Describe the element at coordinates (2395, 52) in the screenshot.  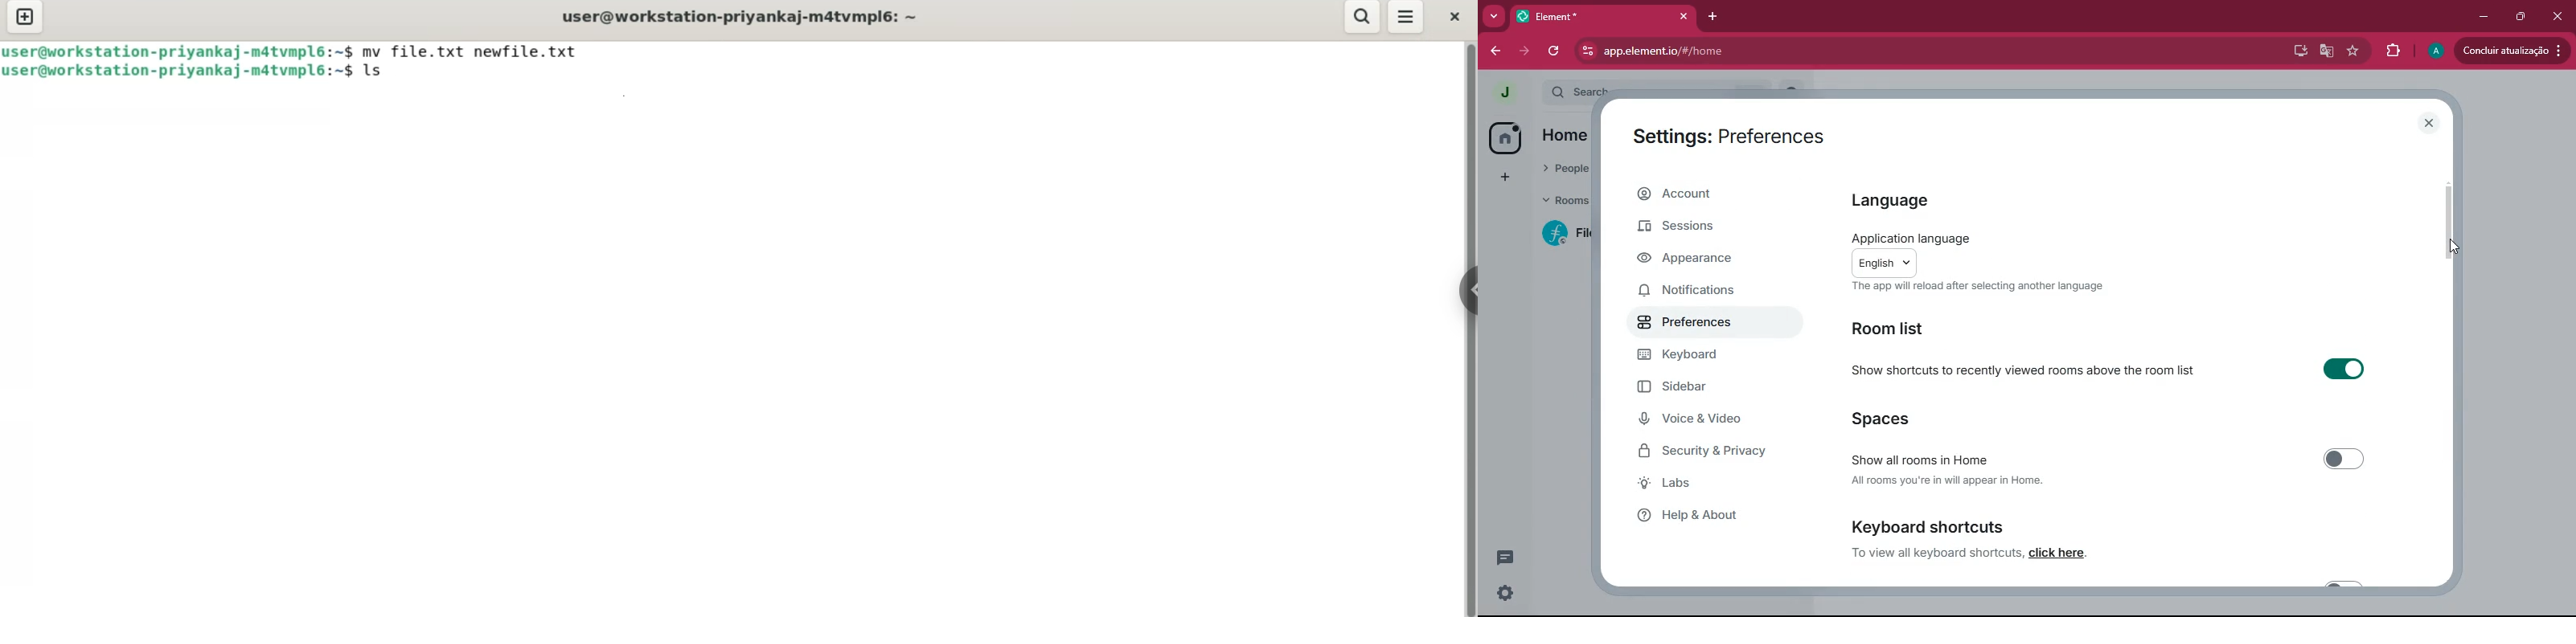
I see `extensions` at that location.